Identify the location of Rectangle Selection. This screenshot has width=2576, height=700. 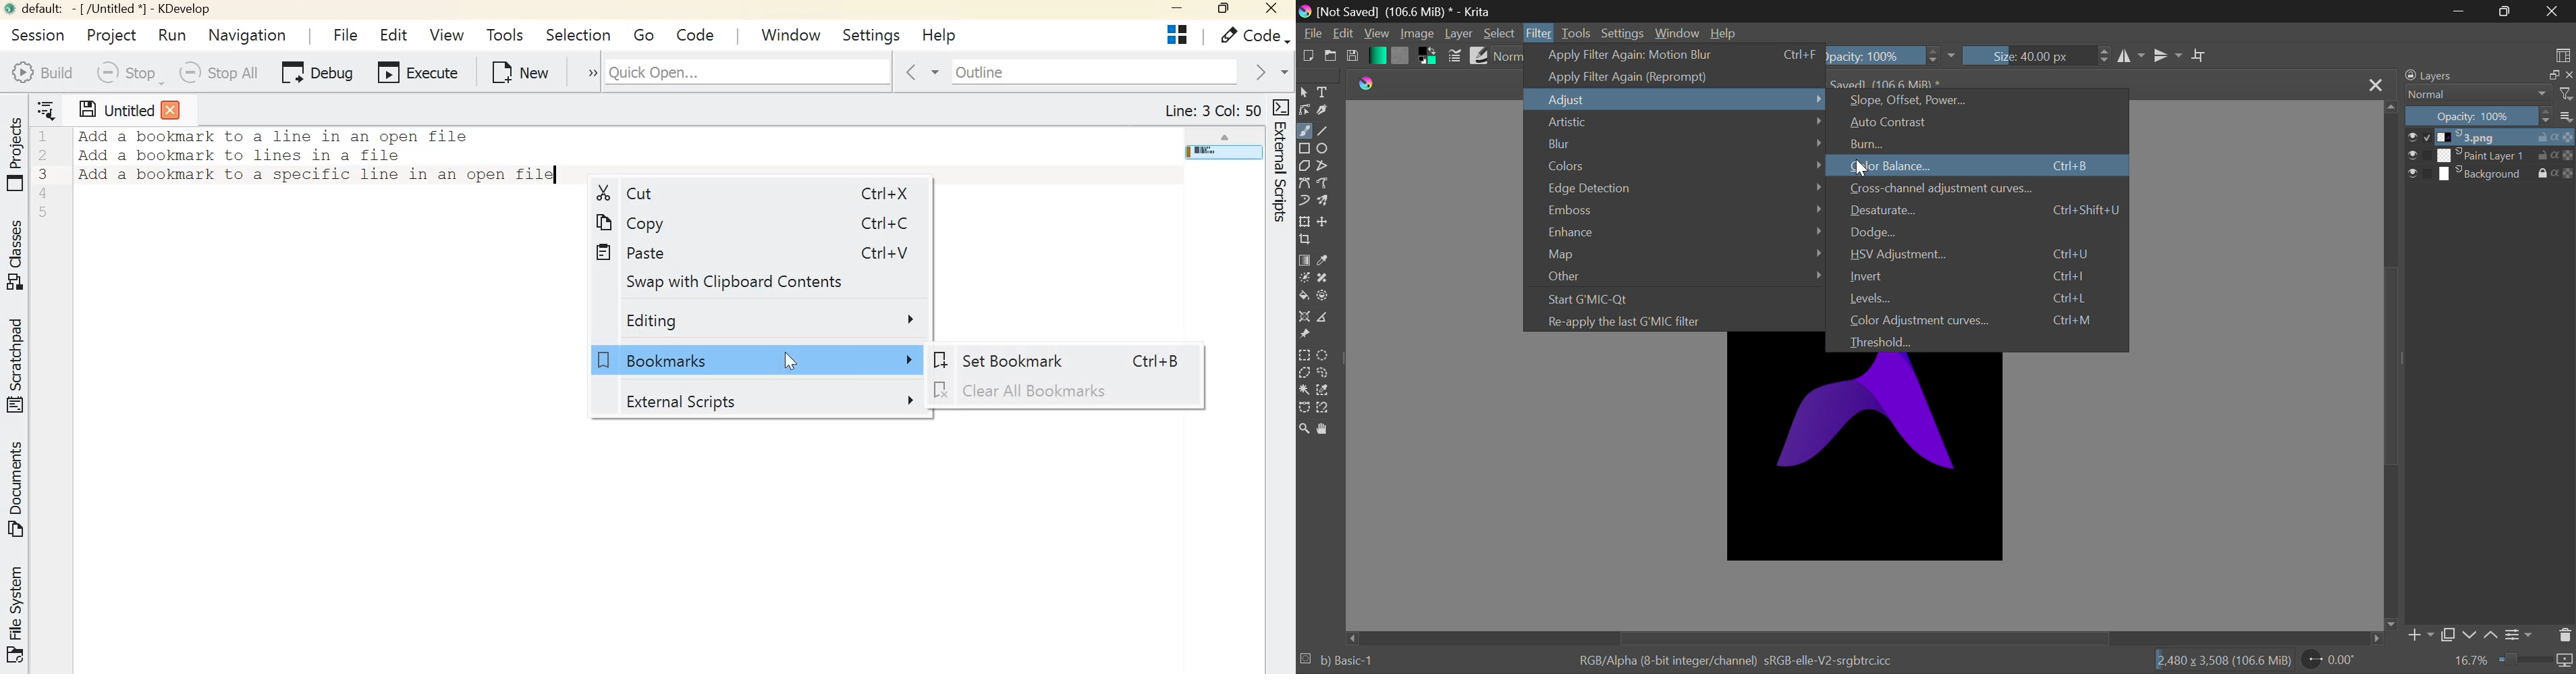
(1304, 355).